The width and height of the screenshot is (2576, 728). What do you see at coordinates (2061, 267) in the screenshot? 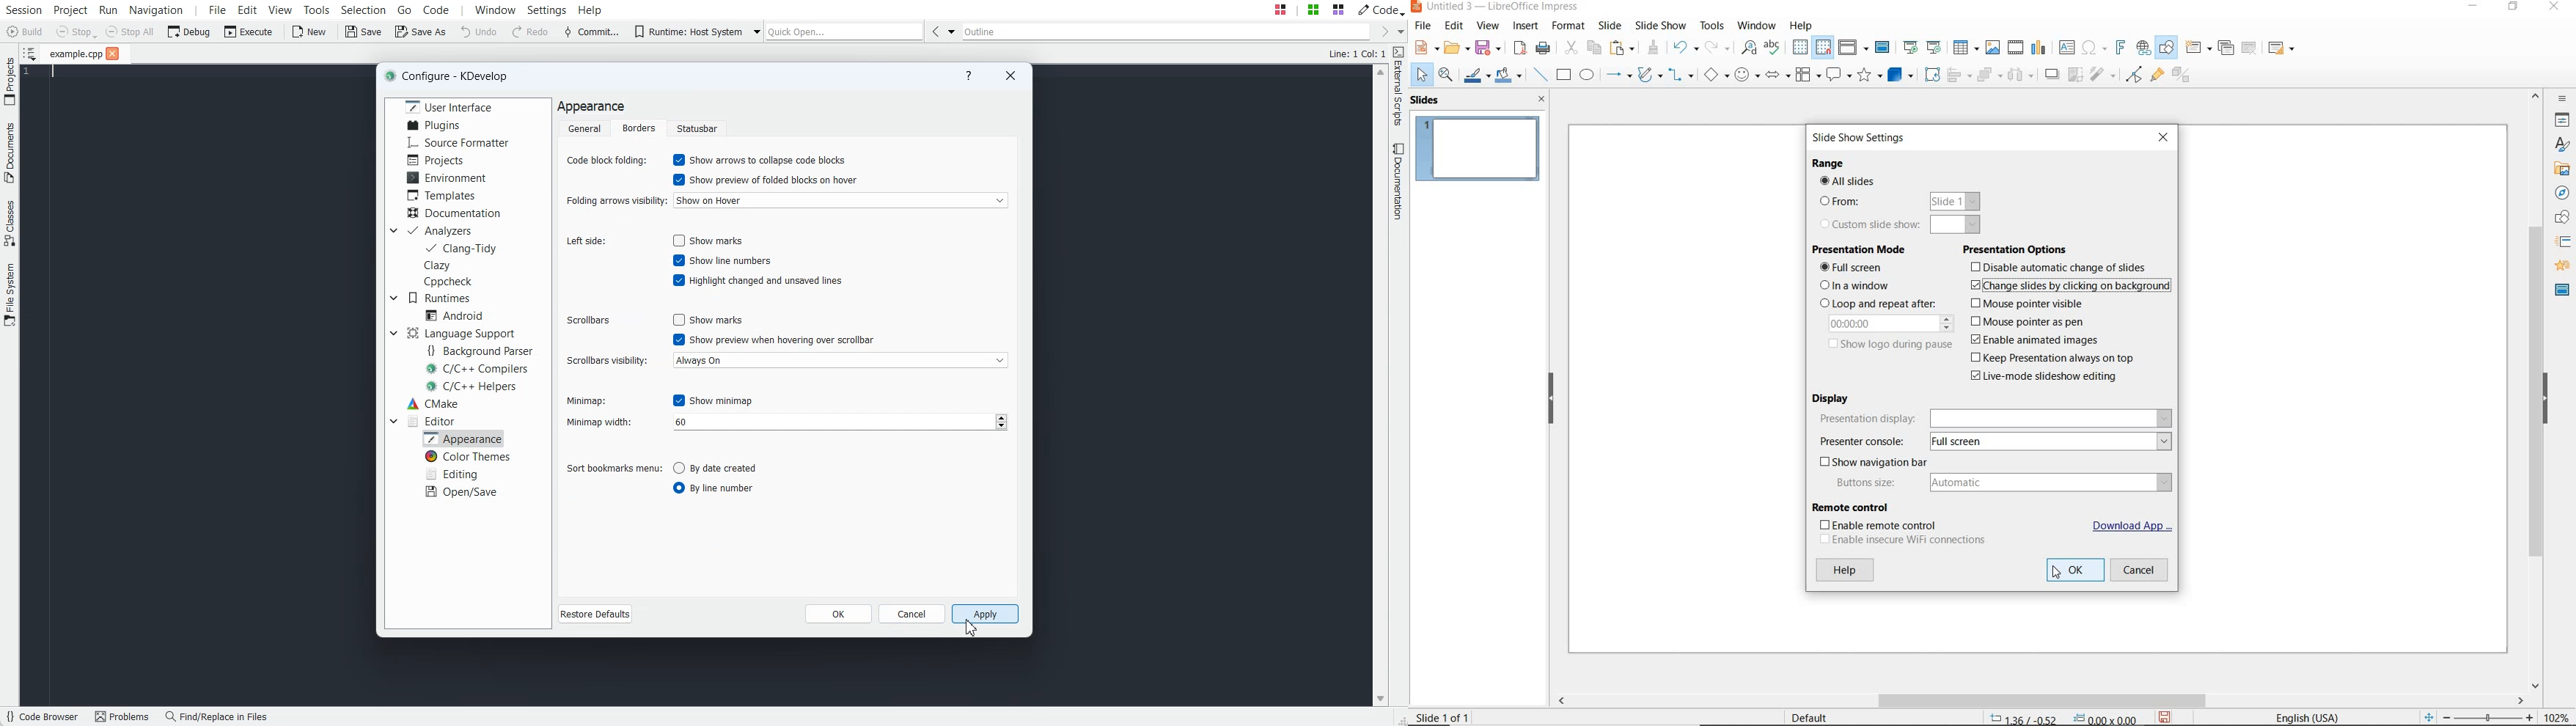
I see `disable automatic change of slides` at bounding box center [2061, 267].